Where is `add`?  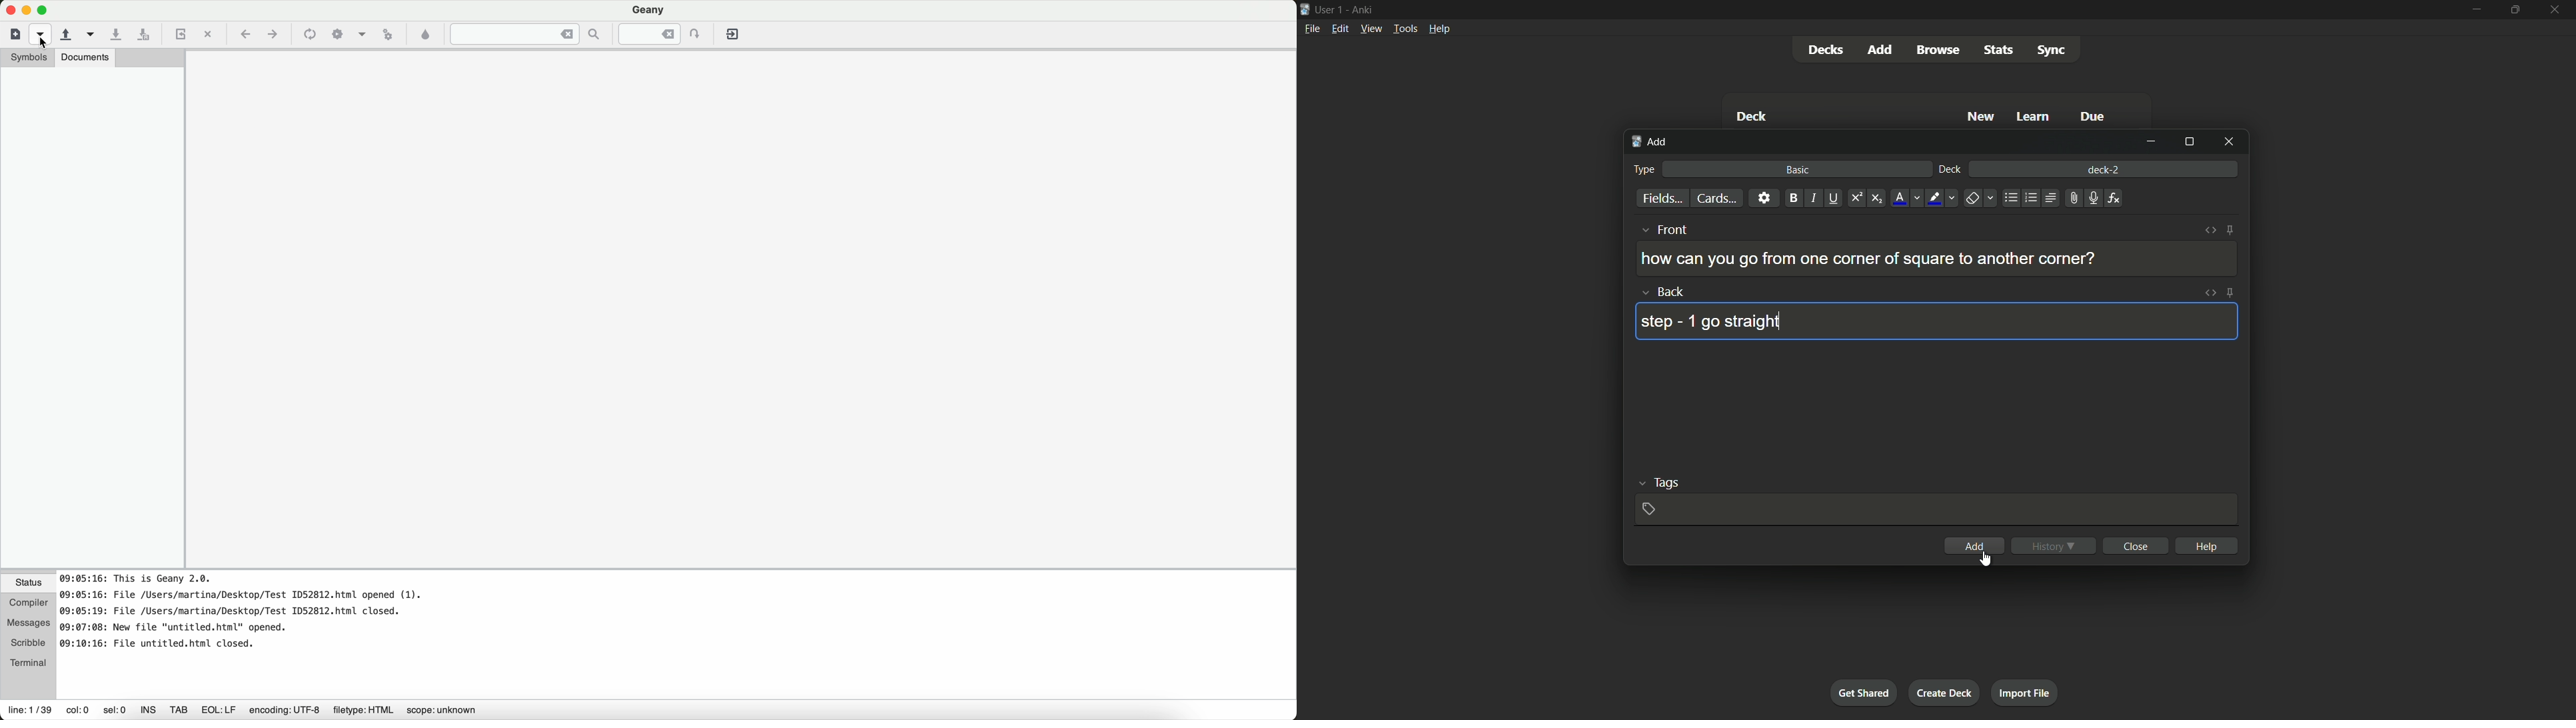 add is located at coordinates (1650, 143).